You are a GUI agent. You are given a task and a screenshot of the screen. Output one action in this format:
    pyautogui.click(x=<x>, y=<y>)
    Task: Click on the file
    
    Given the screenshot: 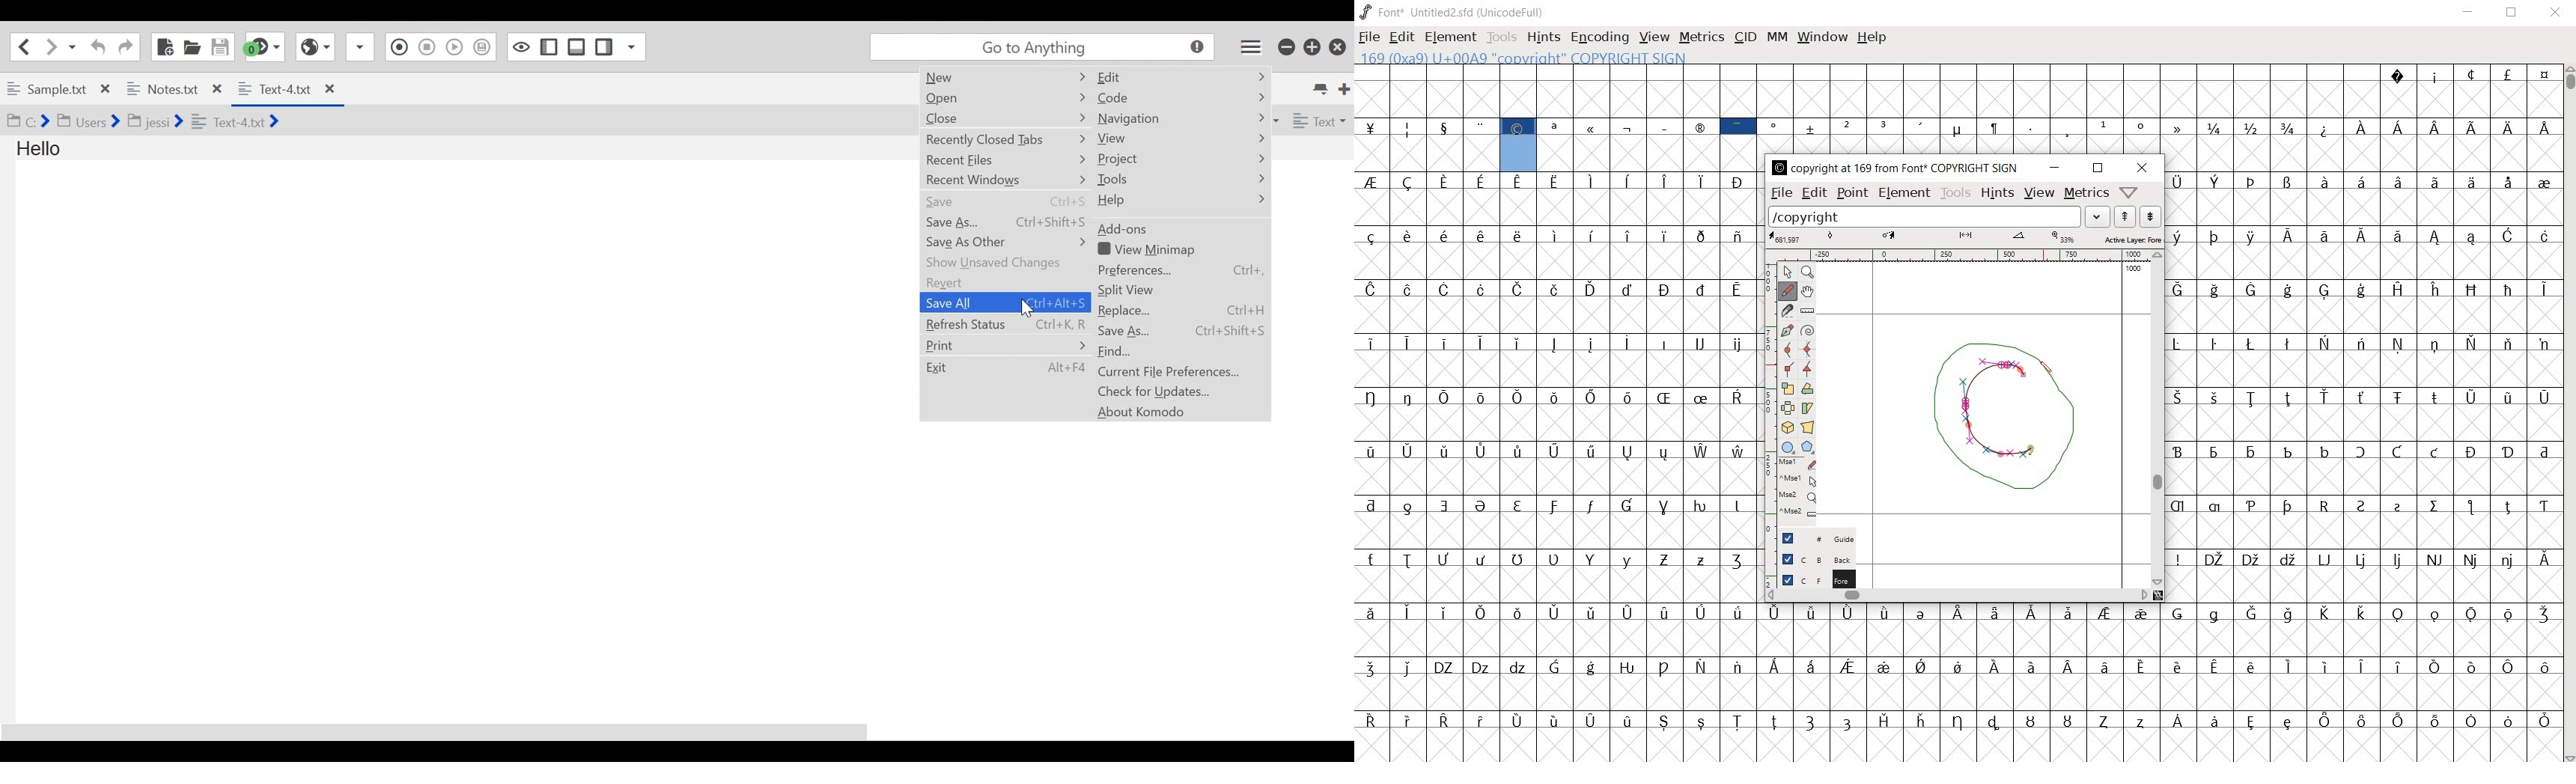 What is the action you would take?
    pyautogui.click(x=1369, y=39)
    